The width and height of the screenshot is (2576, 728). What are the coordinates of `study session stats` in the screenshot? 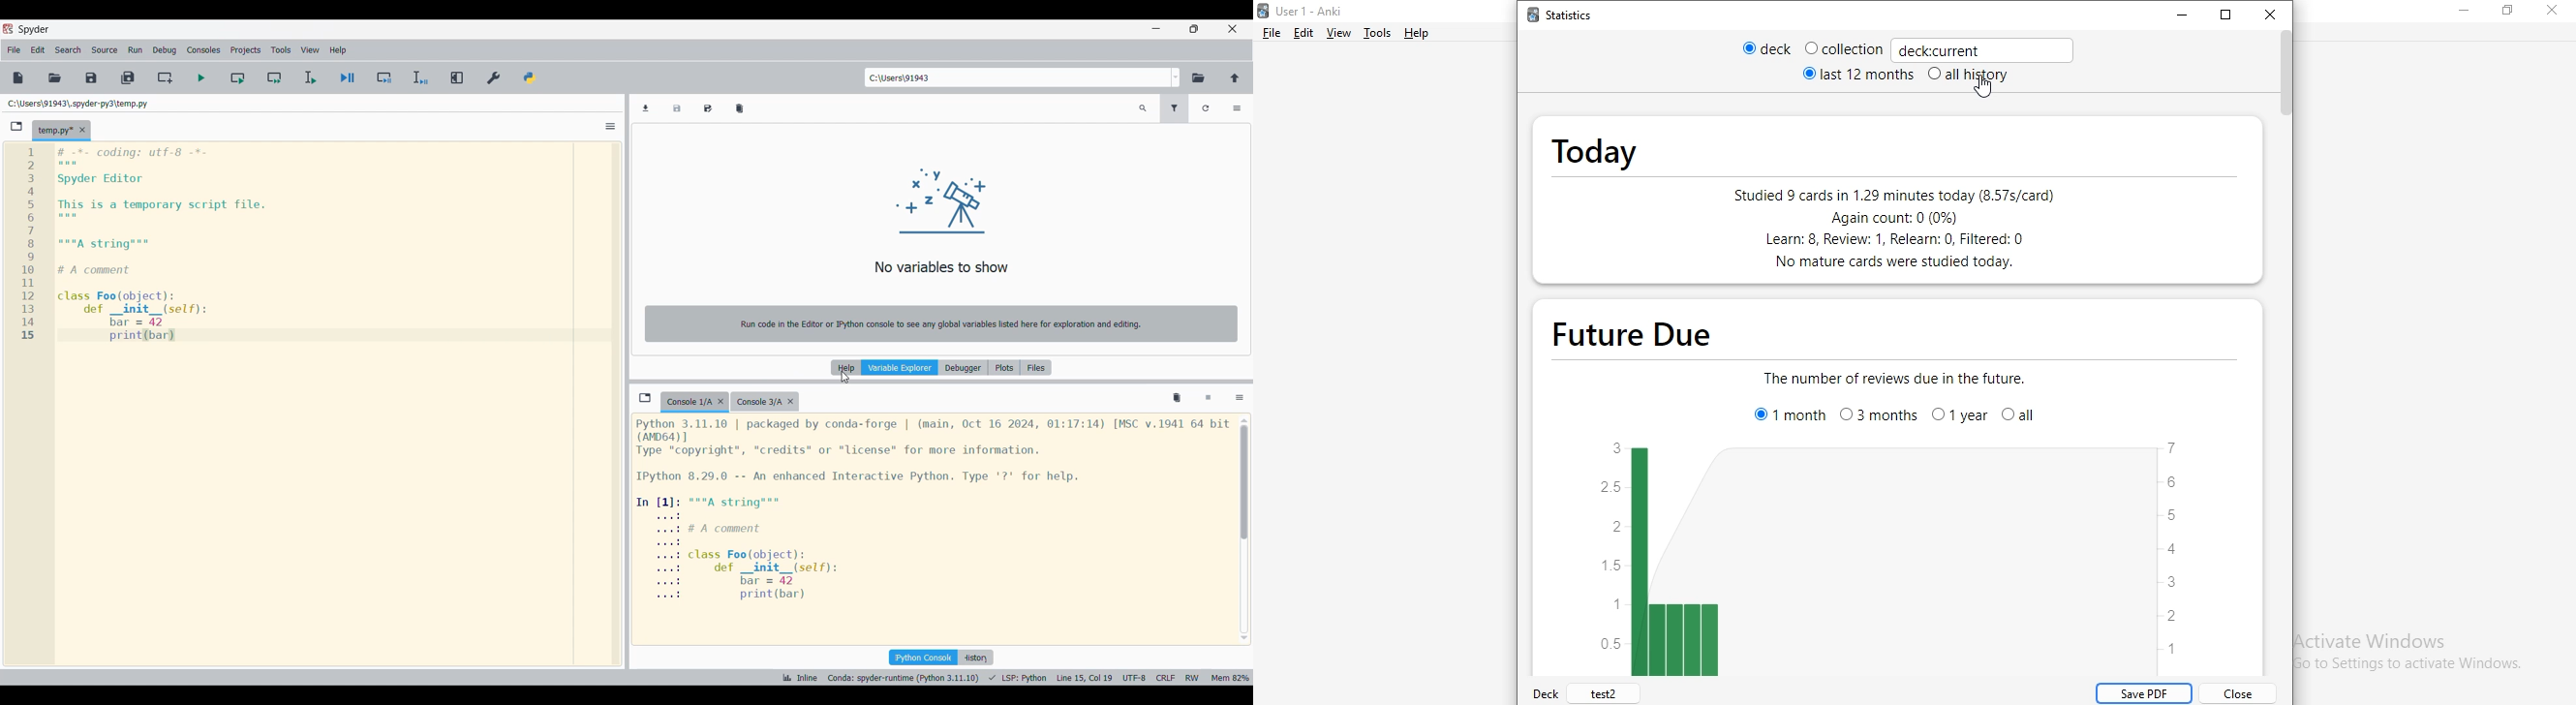 It's located at (1891, 229).